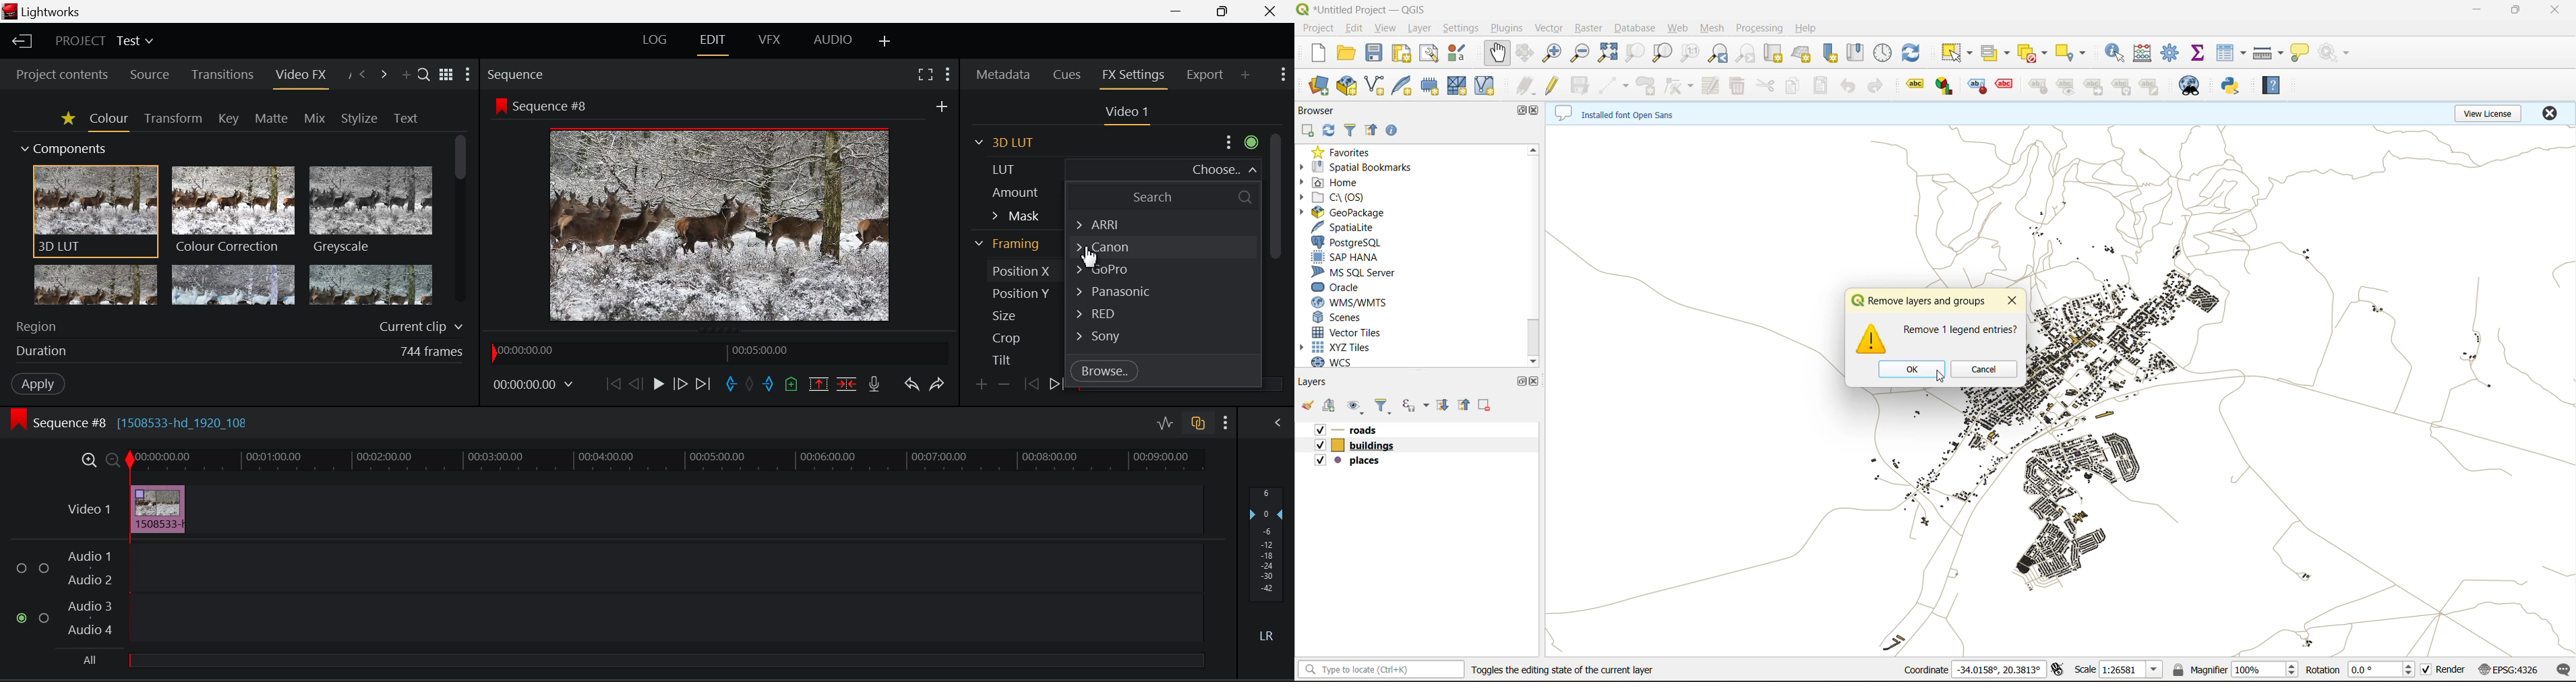 The image size is (2576, 700). What do you see at coordinates (1446, 406) in the screenshot?
I see `expand all` at bounding box center [1446, 406].